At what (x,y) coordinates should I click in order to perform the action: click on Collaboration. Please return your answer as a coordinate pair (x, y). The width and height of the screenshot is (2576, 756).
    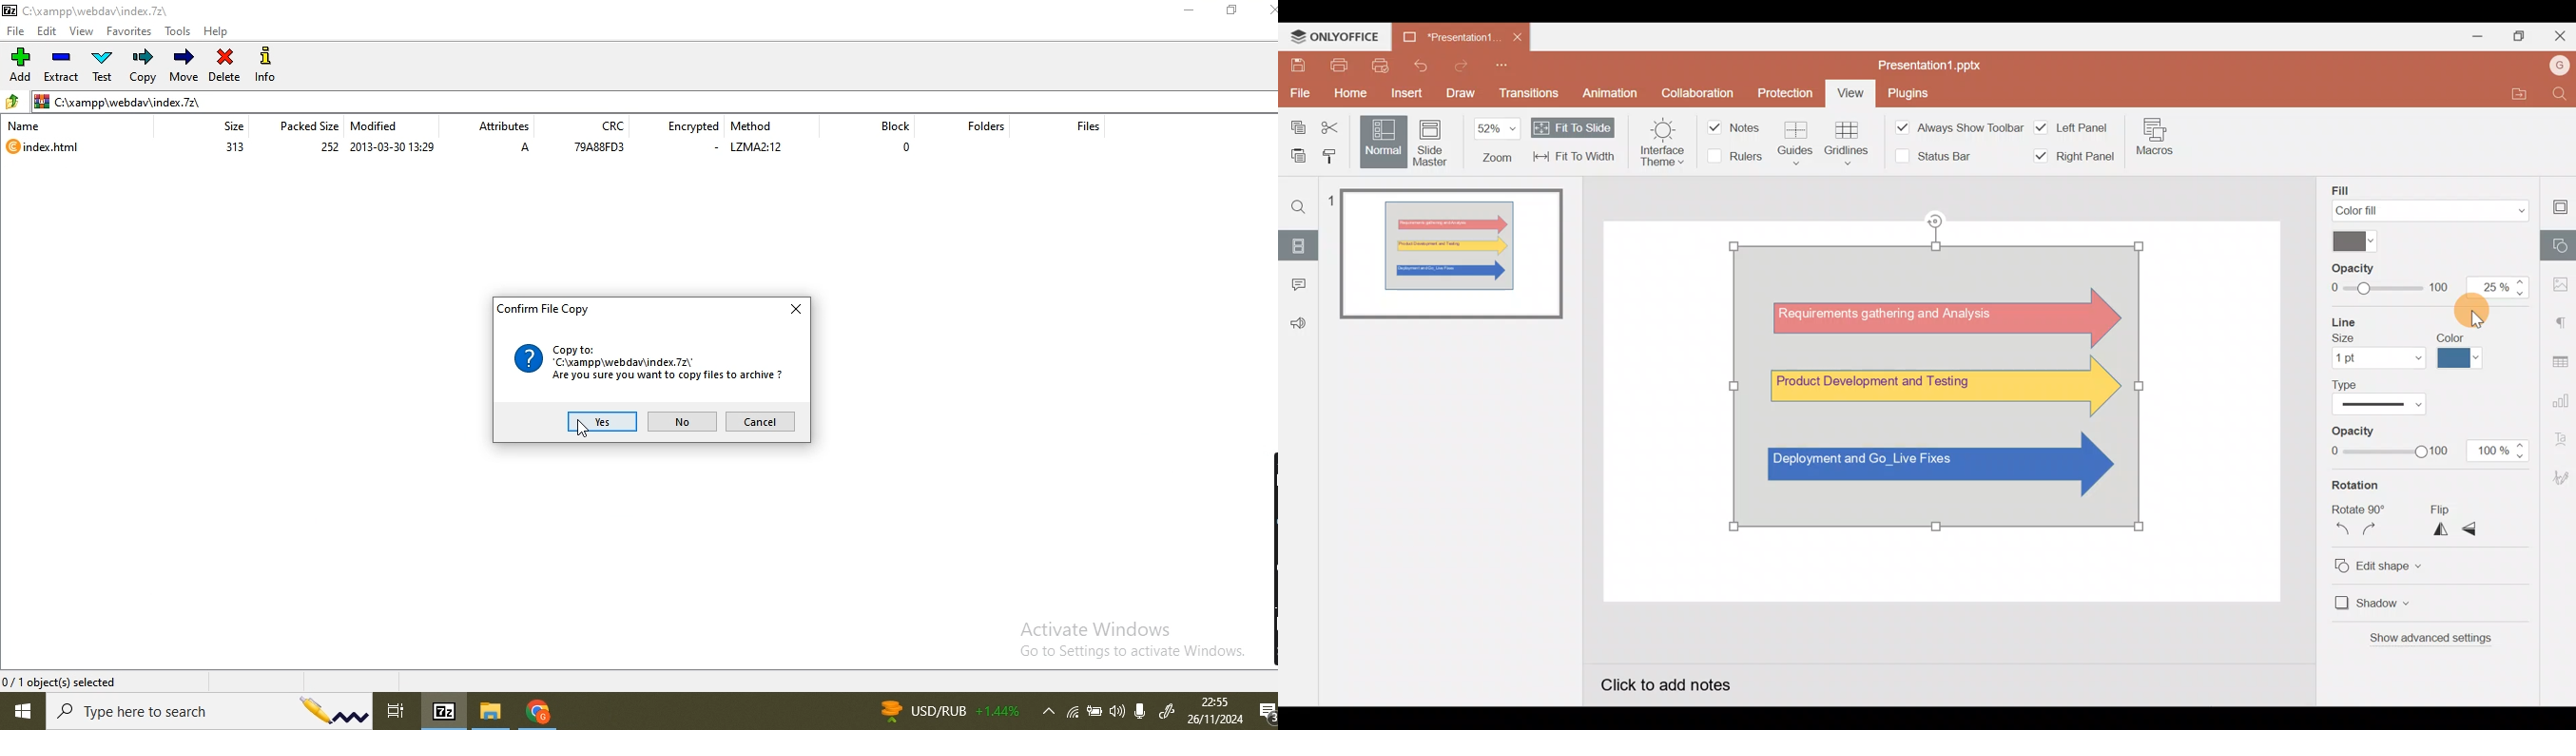
    Looking at the image, I should click on (1697, 91).